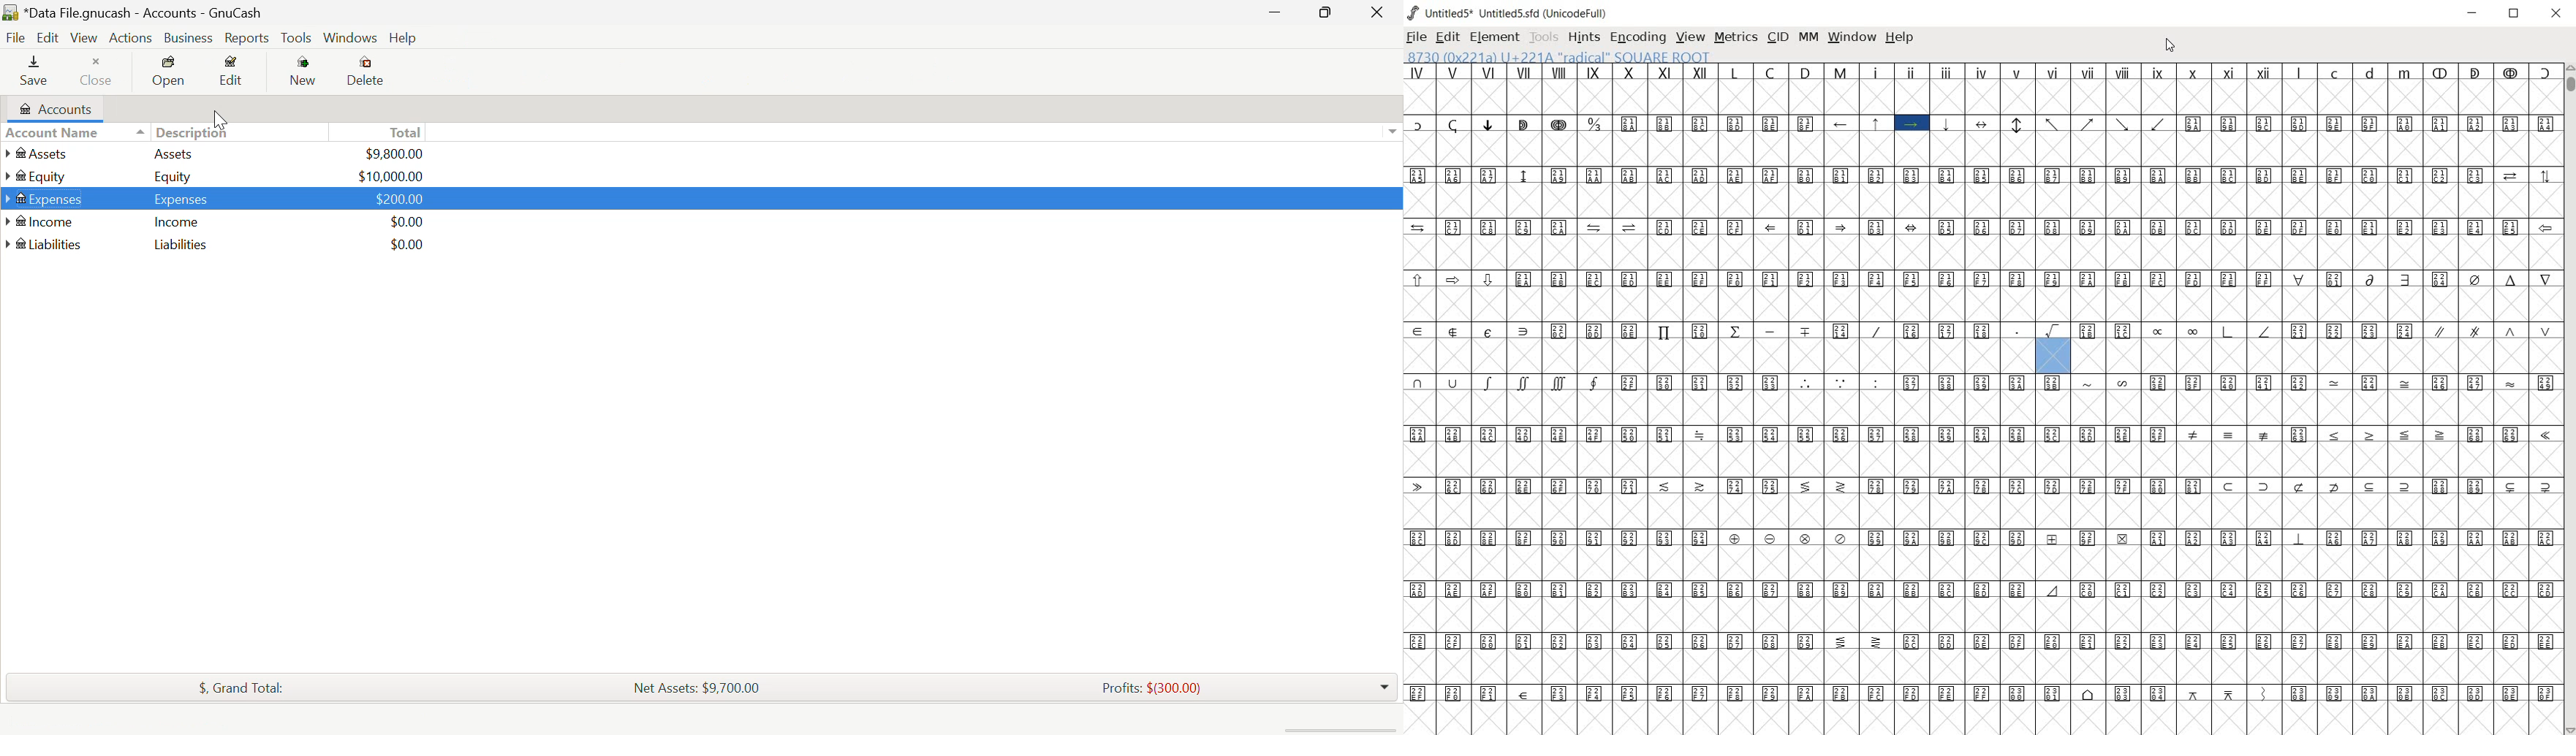 The height and width of the screenshot is (756, 2576). What do you see at coordinates (16, 39) in the screenshot?
I see `File` at bounding box center [16, 39].